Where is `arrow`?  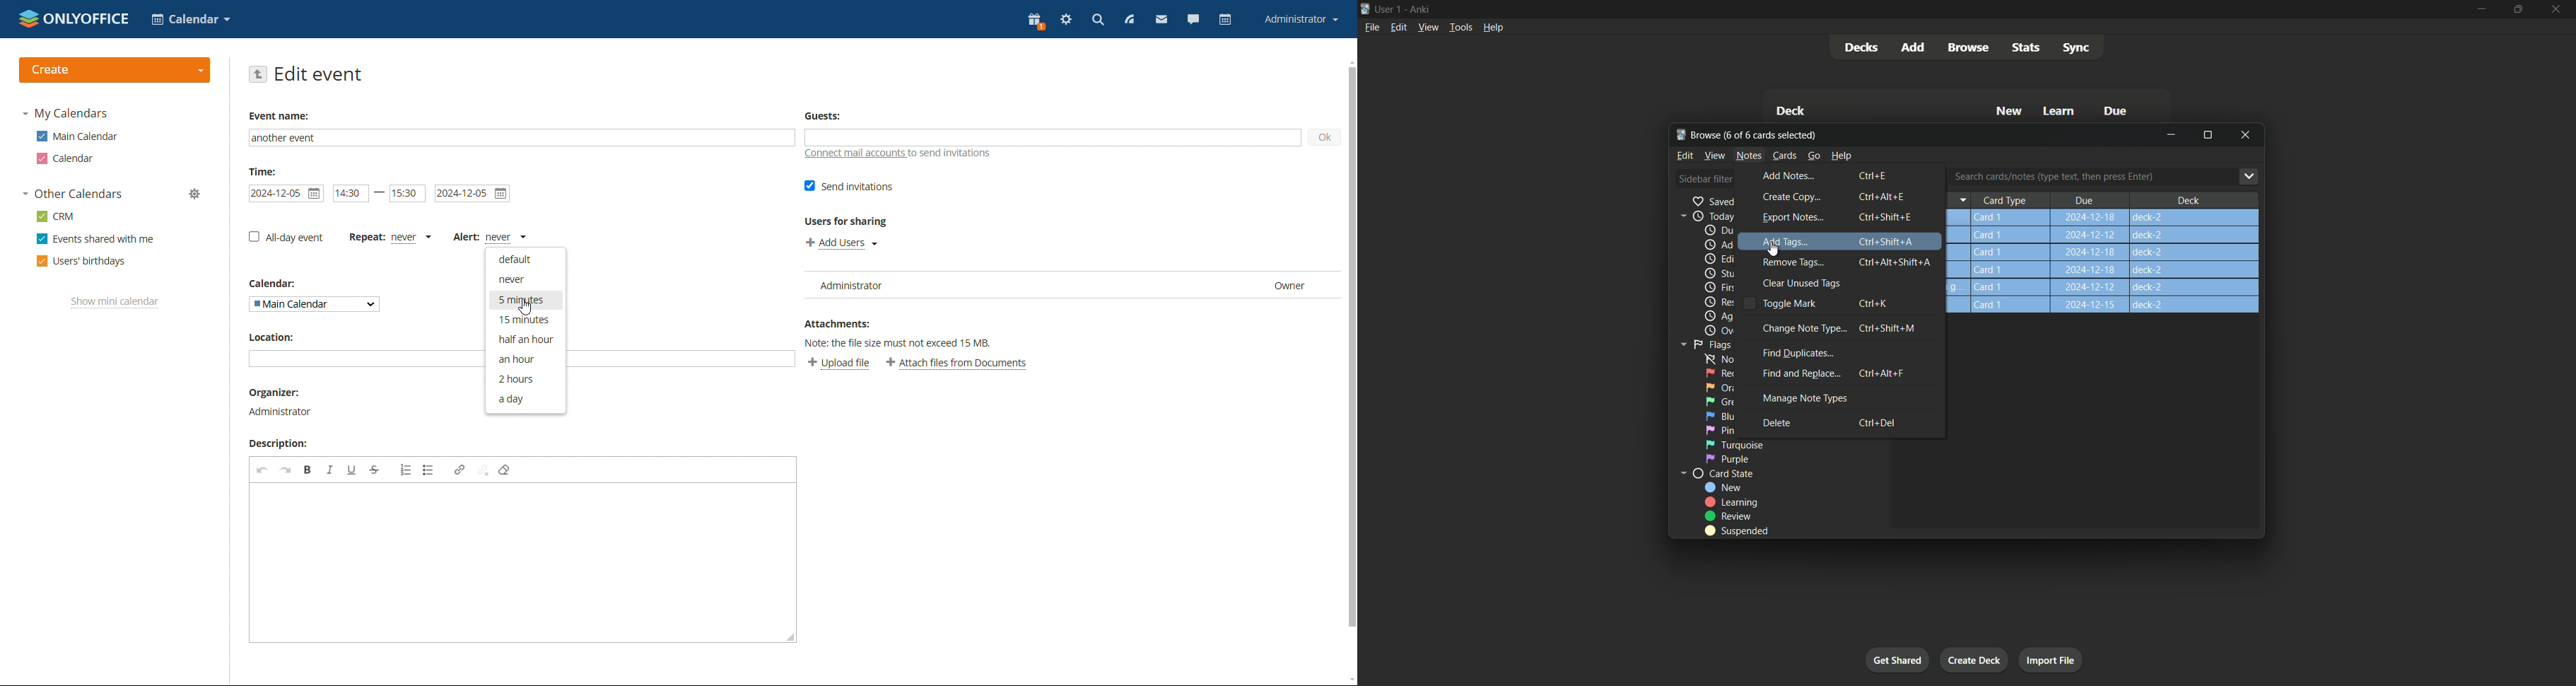 arrow is located at coordinates (1959, 199).